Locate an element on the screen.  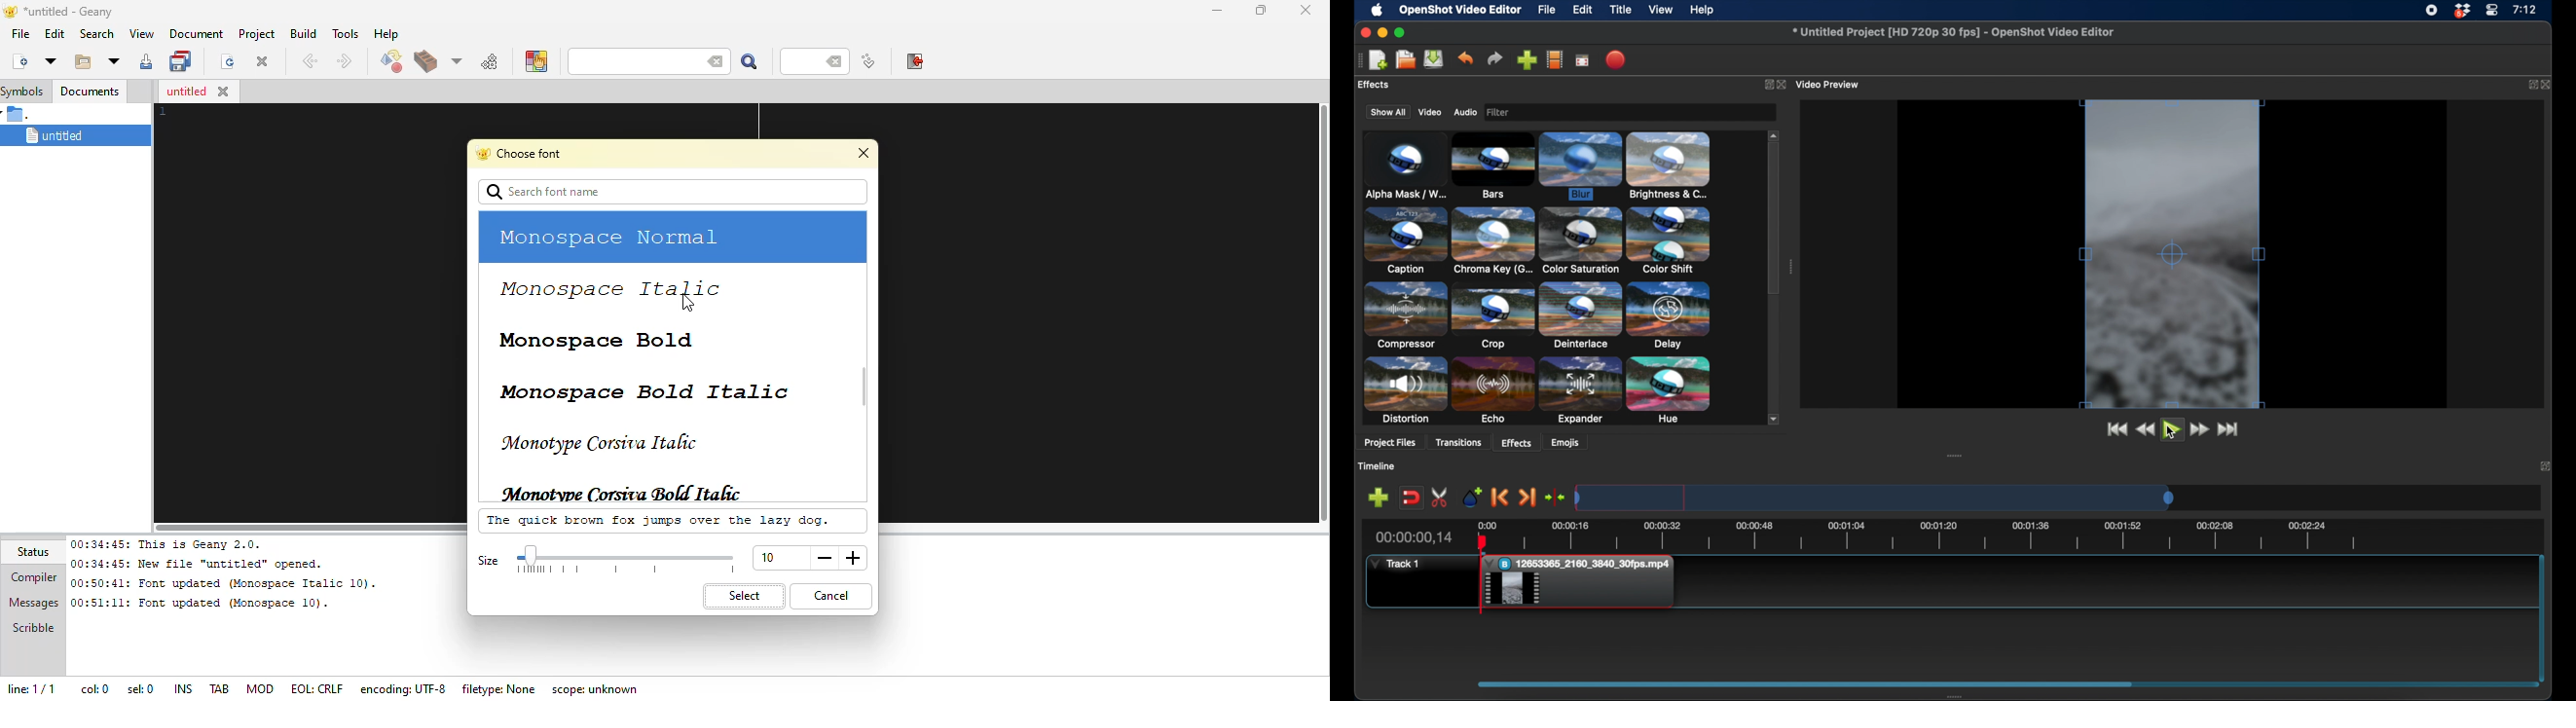
expand is located at coordinates (1766, 84).